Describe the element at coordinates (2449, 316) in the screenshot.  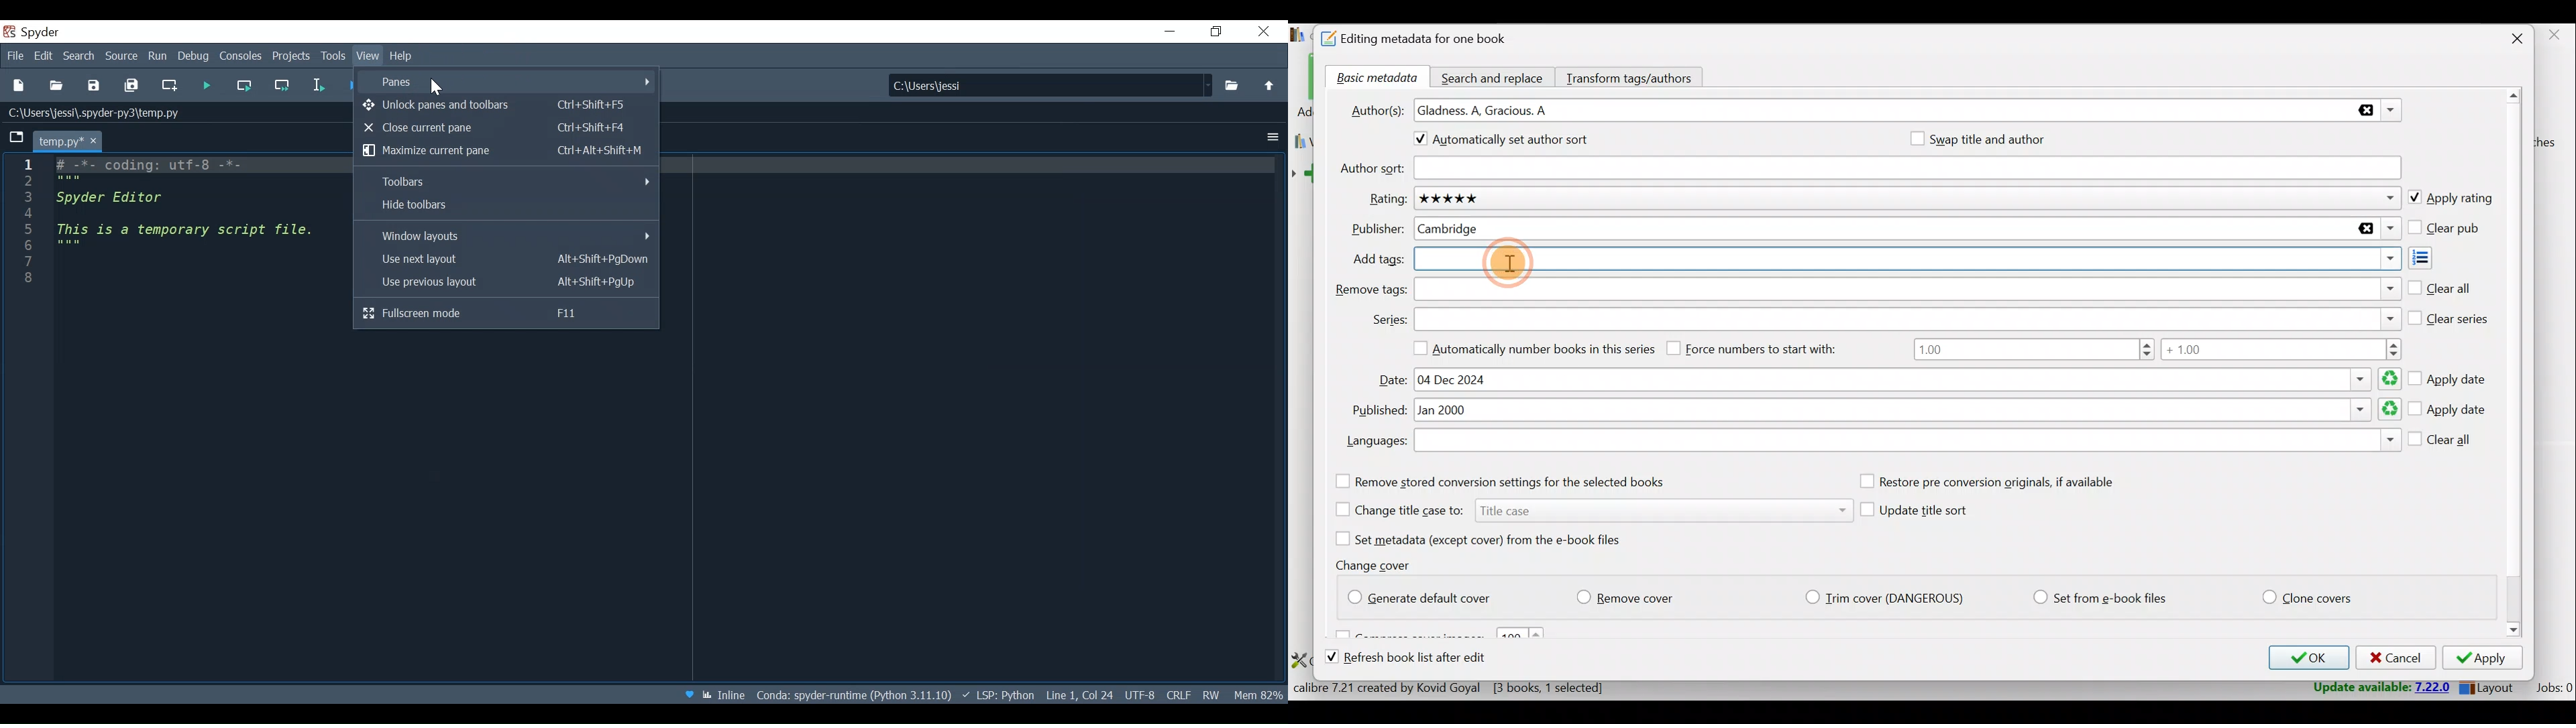
I see `Clear series` at that location.